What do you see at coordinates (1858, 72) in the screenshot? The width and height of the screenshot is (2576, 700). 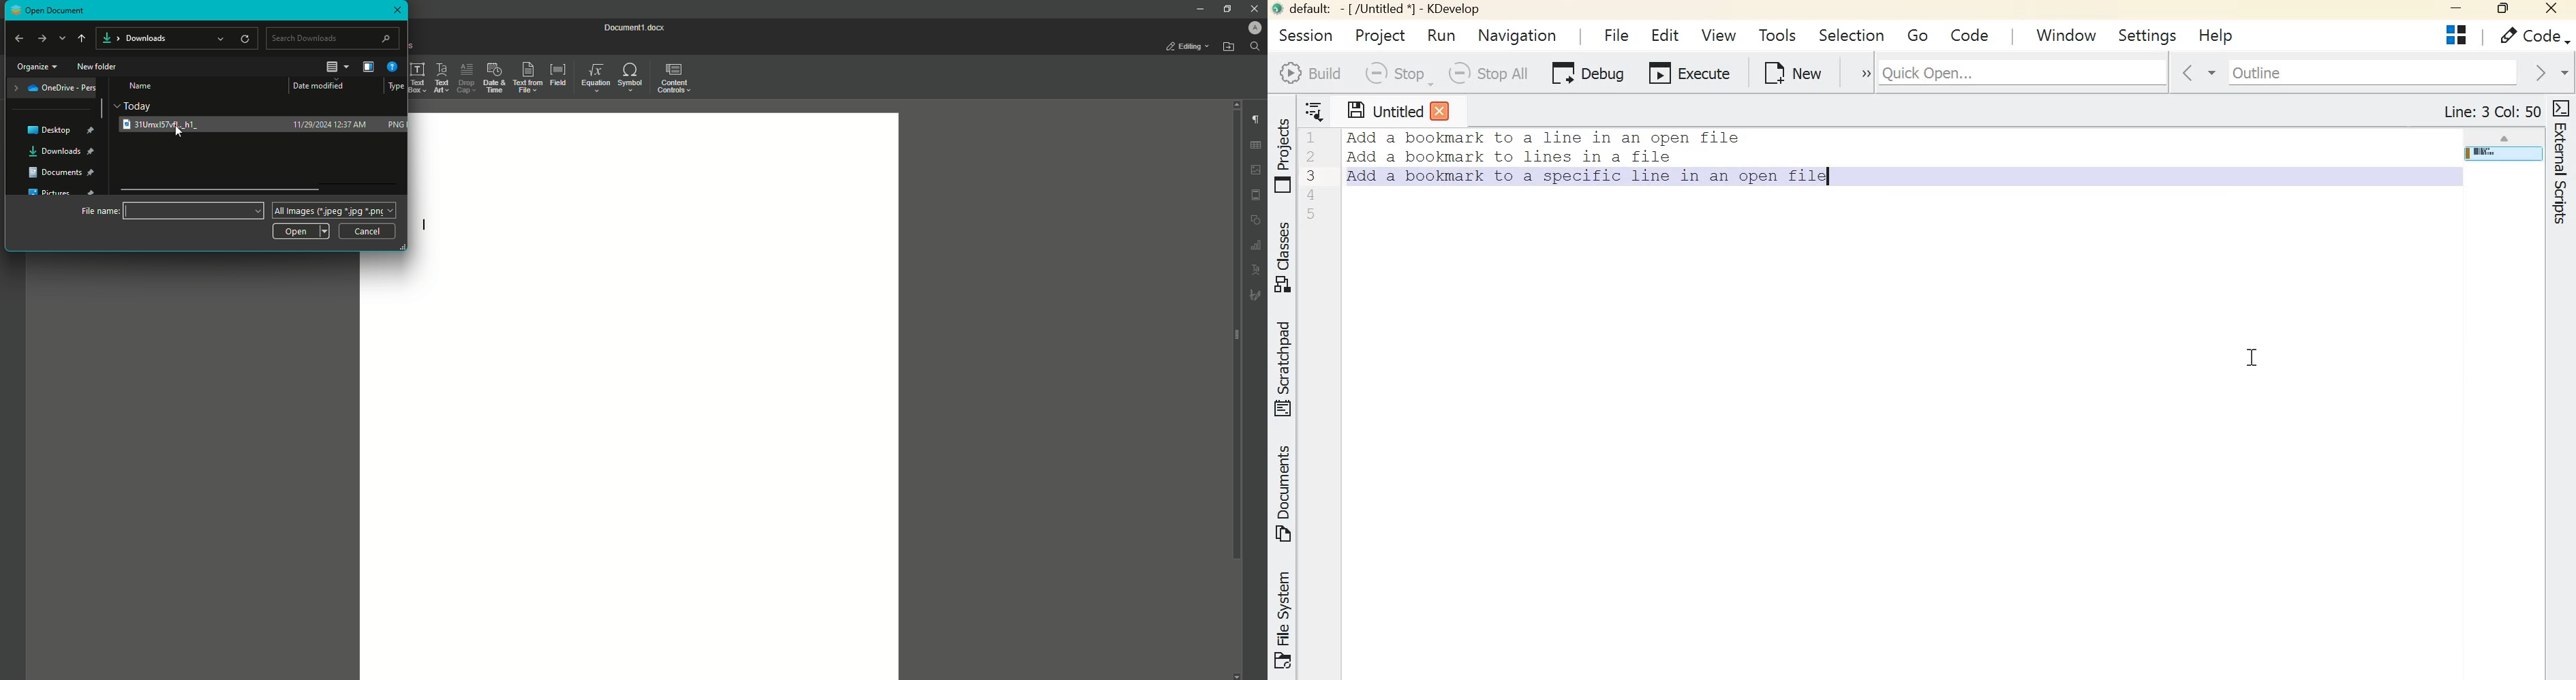 I see `expand` at bounding box center [1858, 72].